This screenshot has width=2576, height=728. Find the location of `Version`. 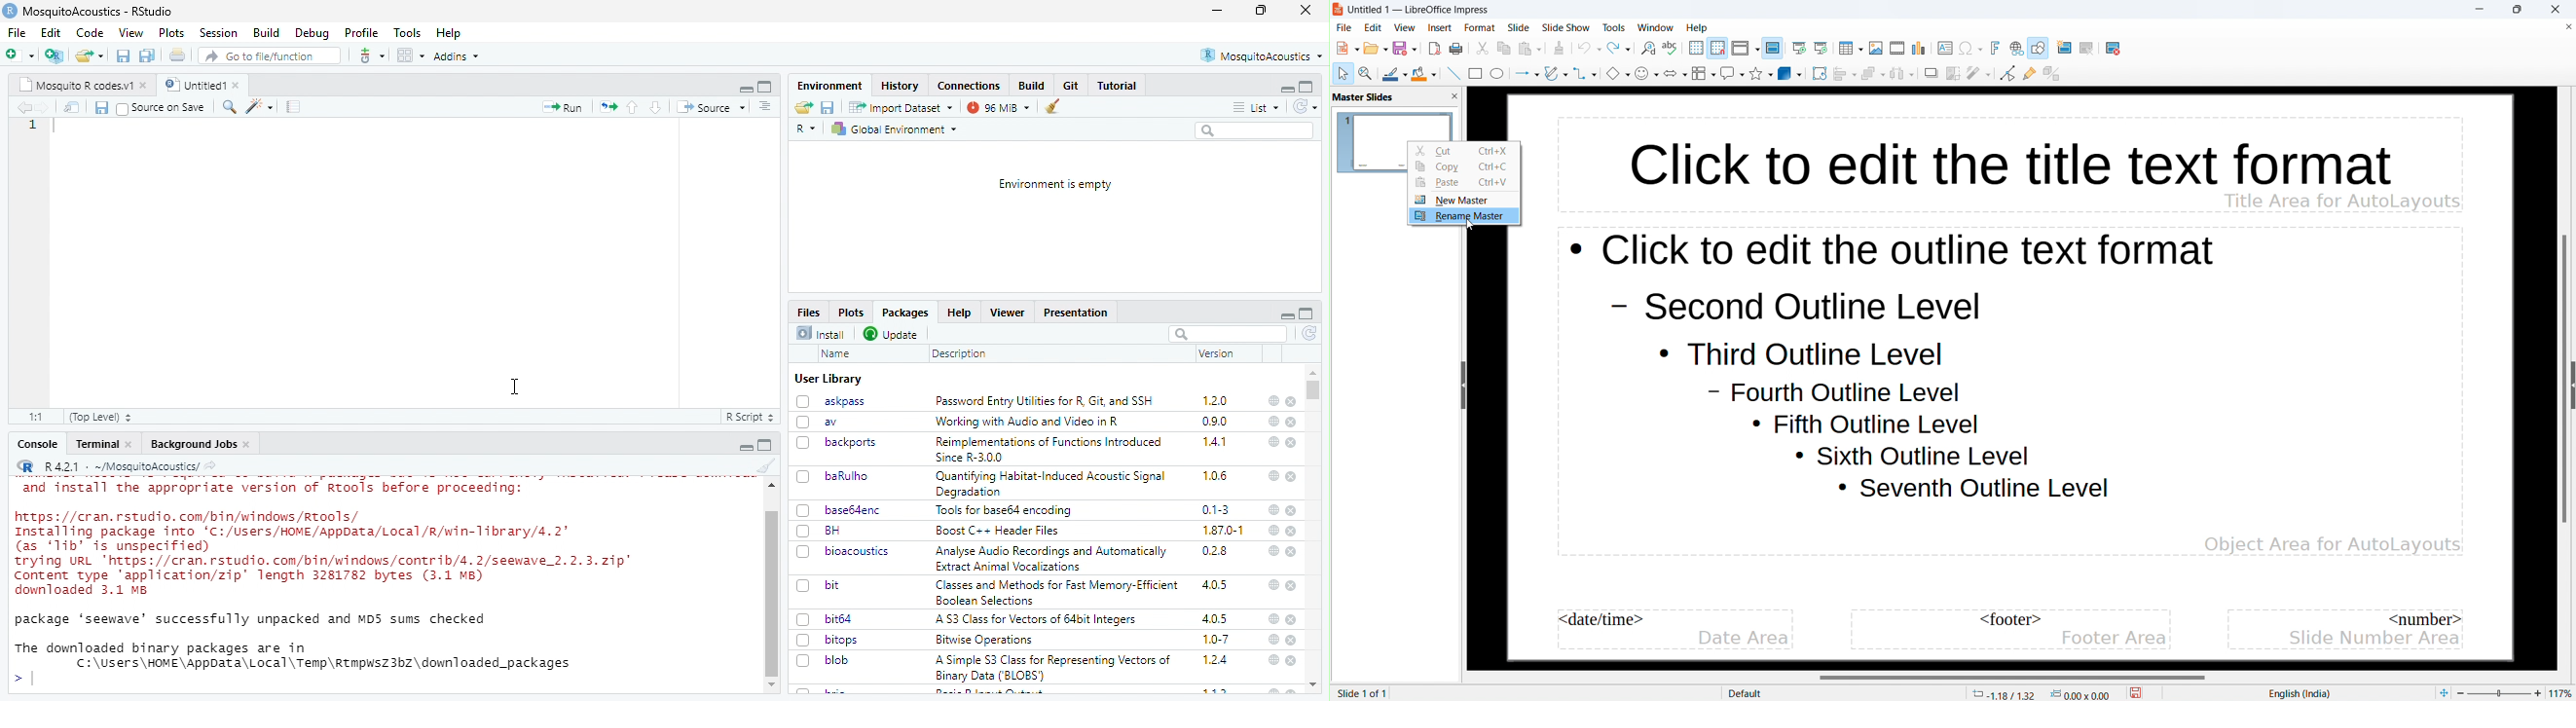

Version is located at coordinates (1218, 353).